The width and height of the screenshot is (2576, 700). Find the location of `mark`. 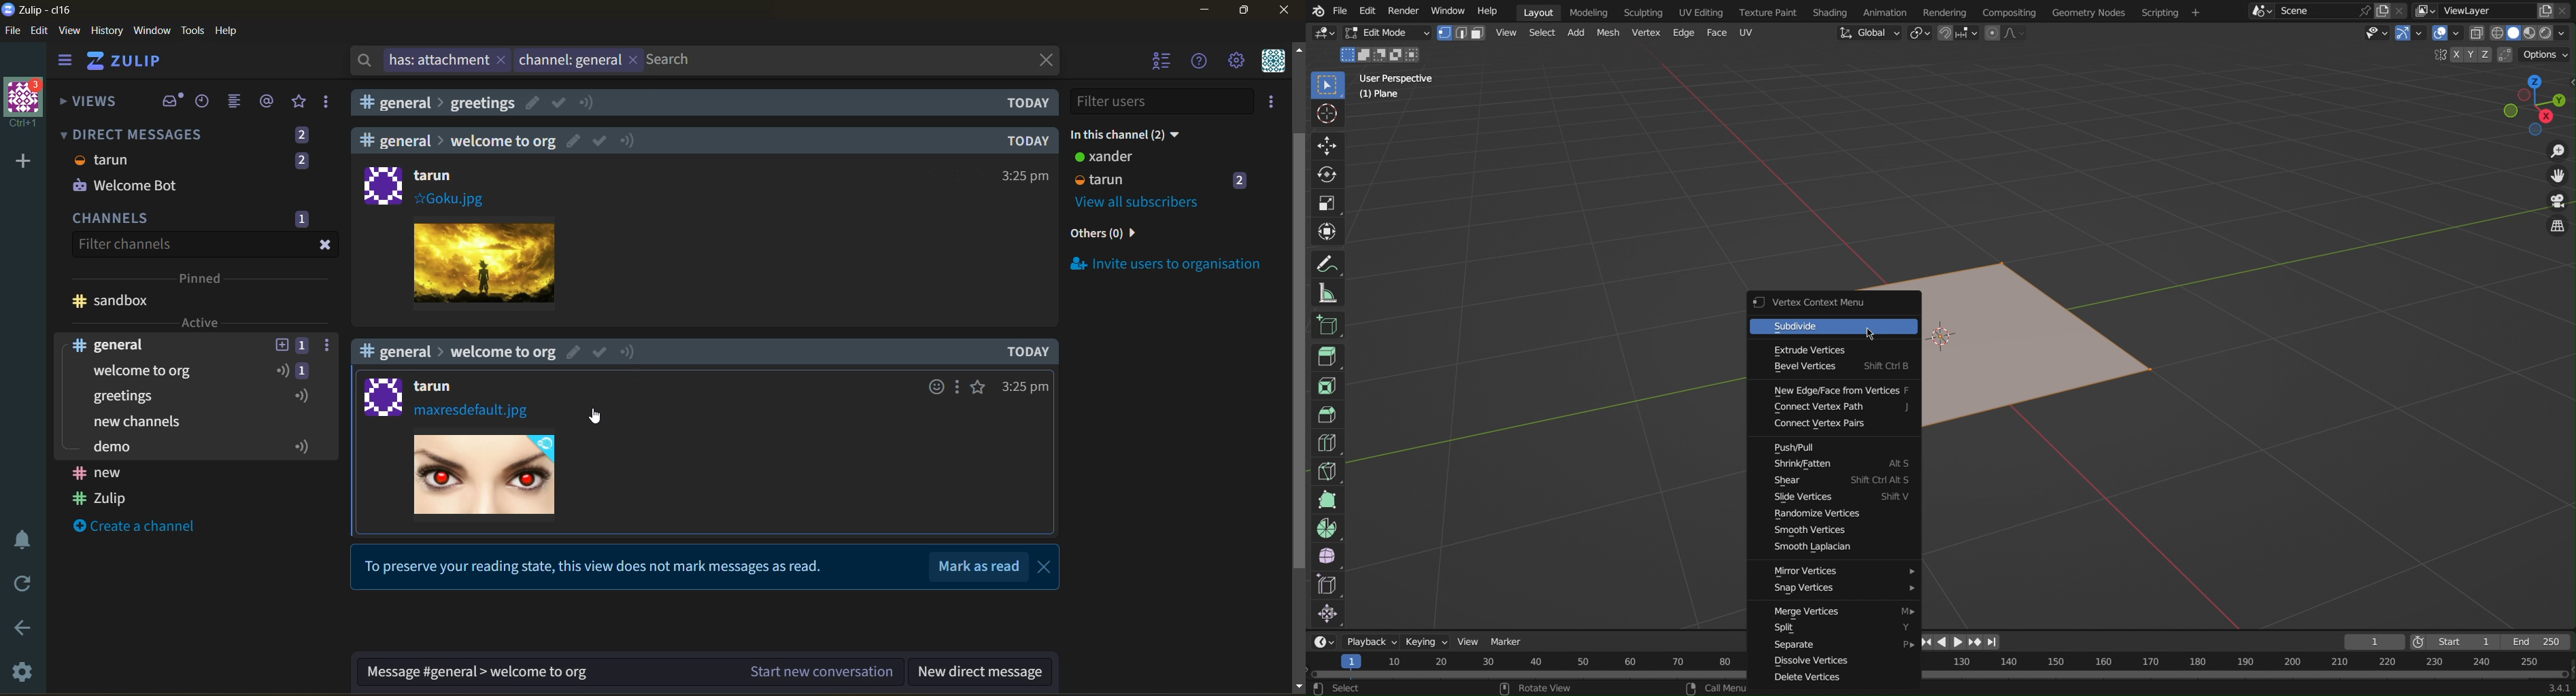

mark is located at coordinates (600, 142).